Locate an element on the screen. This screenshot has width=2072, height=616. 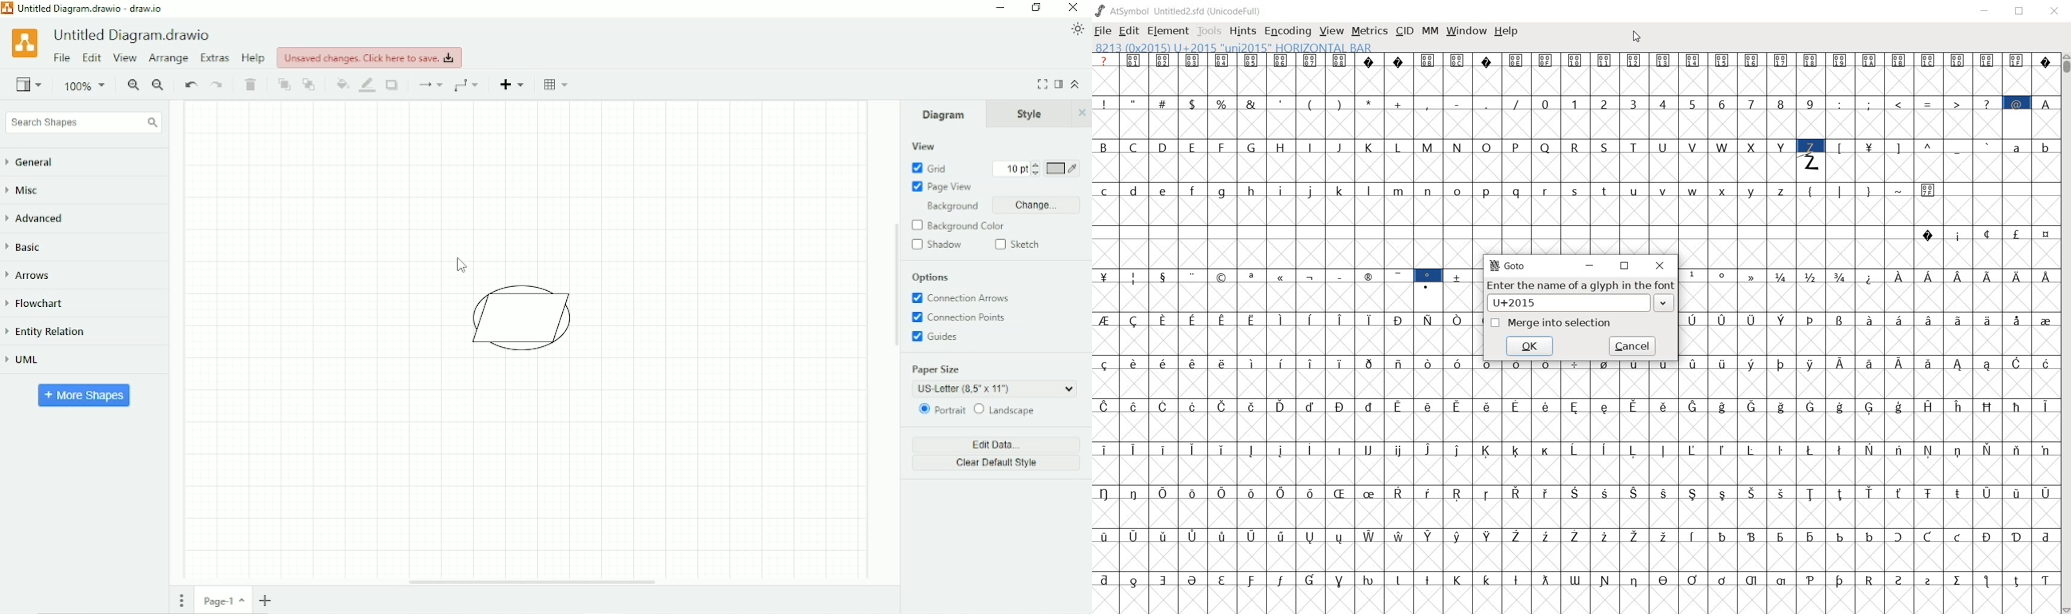
Cursor is located at coordinates (461, 264).